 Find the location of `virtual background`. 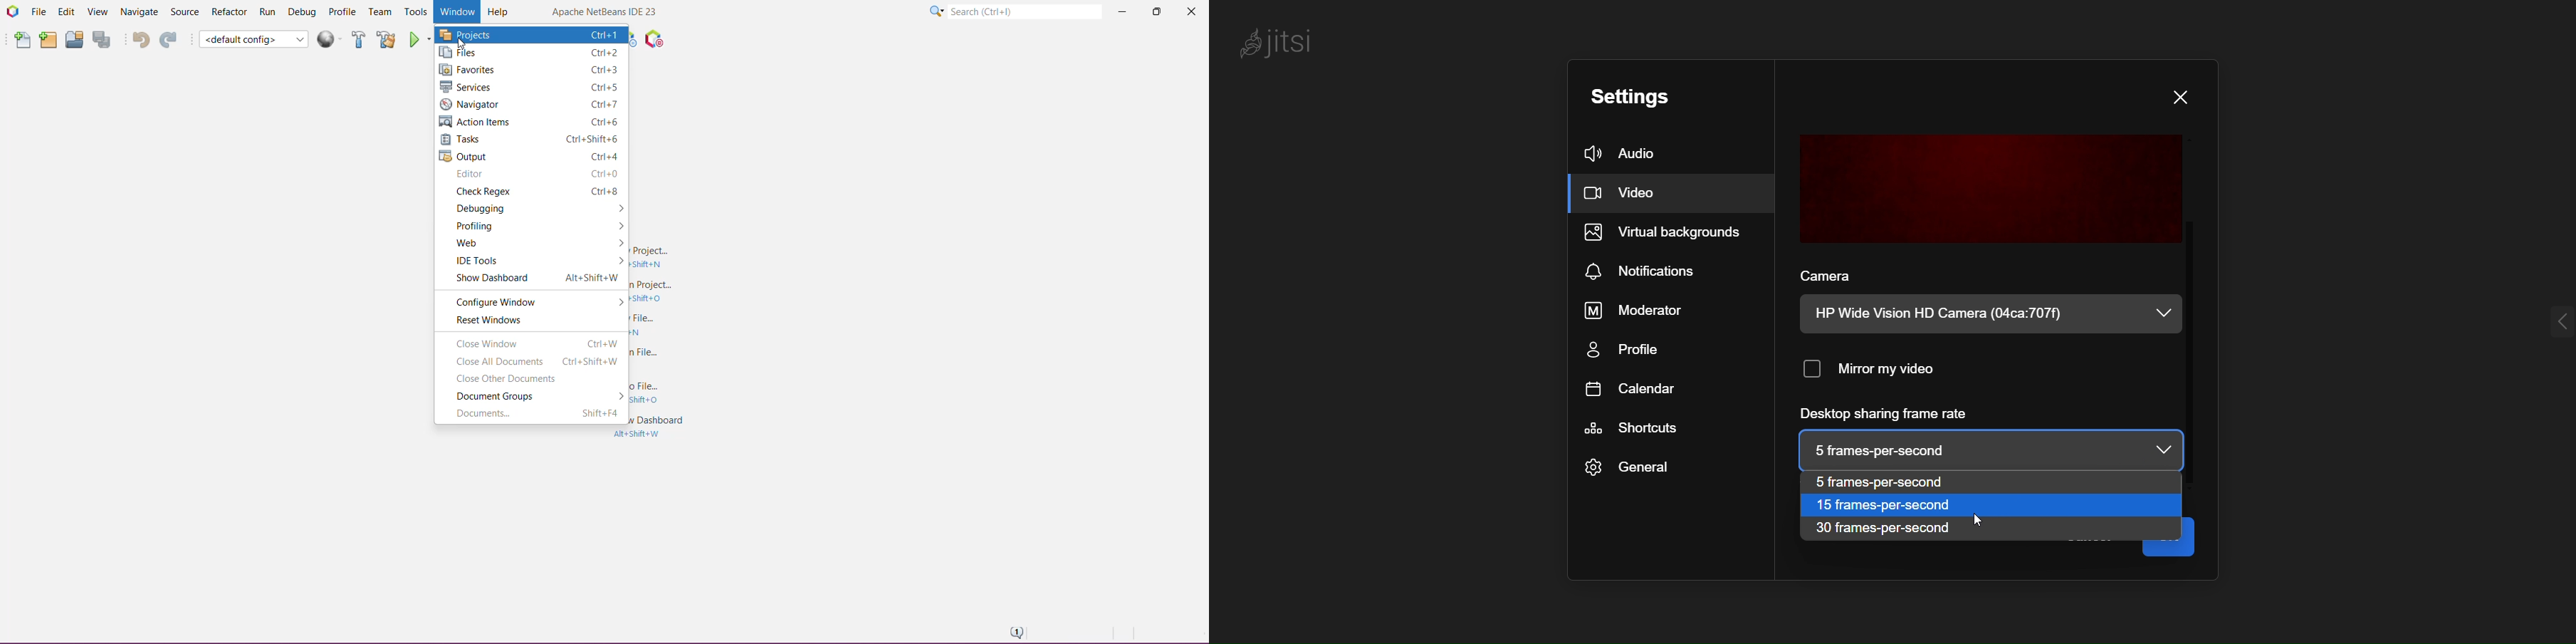

virtual background is located at coordinates (1671, 234).